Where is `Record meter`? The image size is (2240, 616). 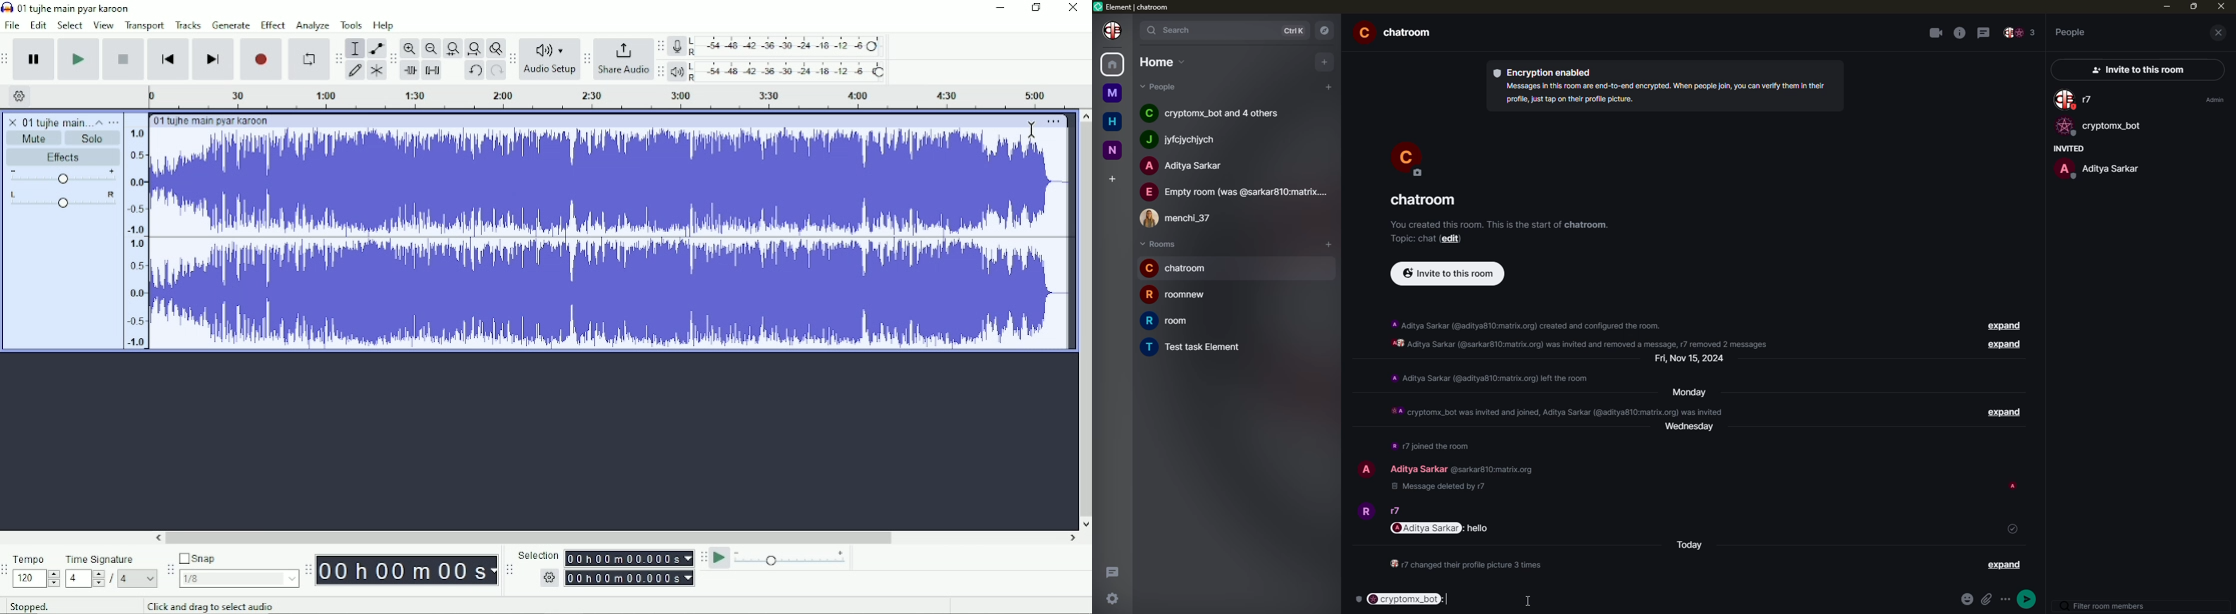
Record meter is located at coordinates (777, 46).